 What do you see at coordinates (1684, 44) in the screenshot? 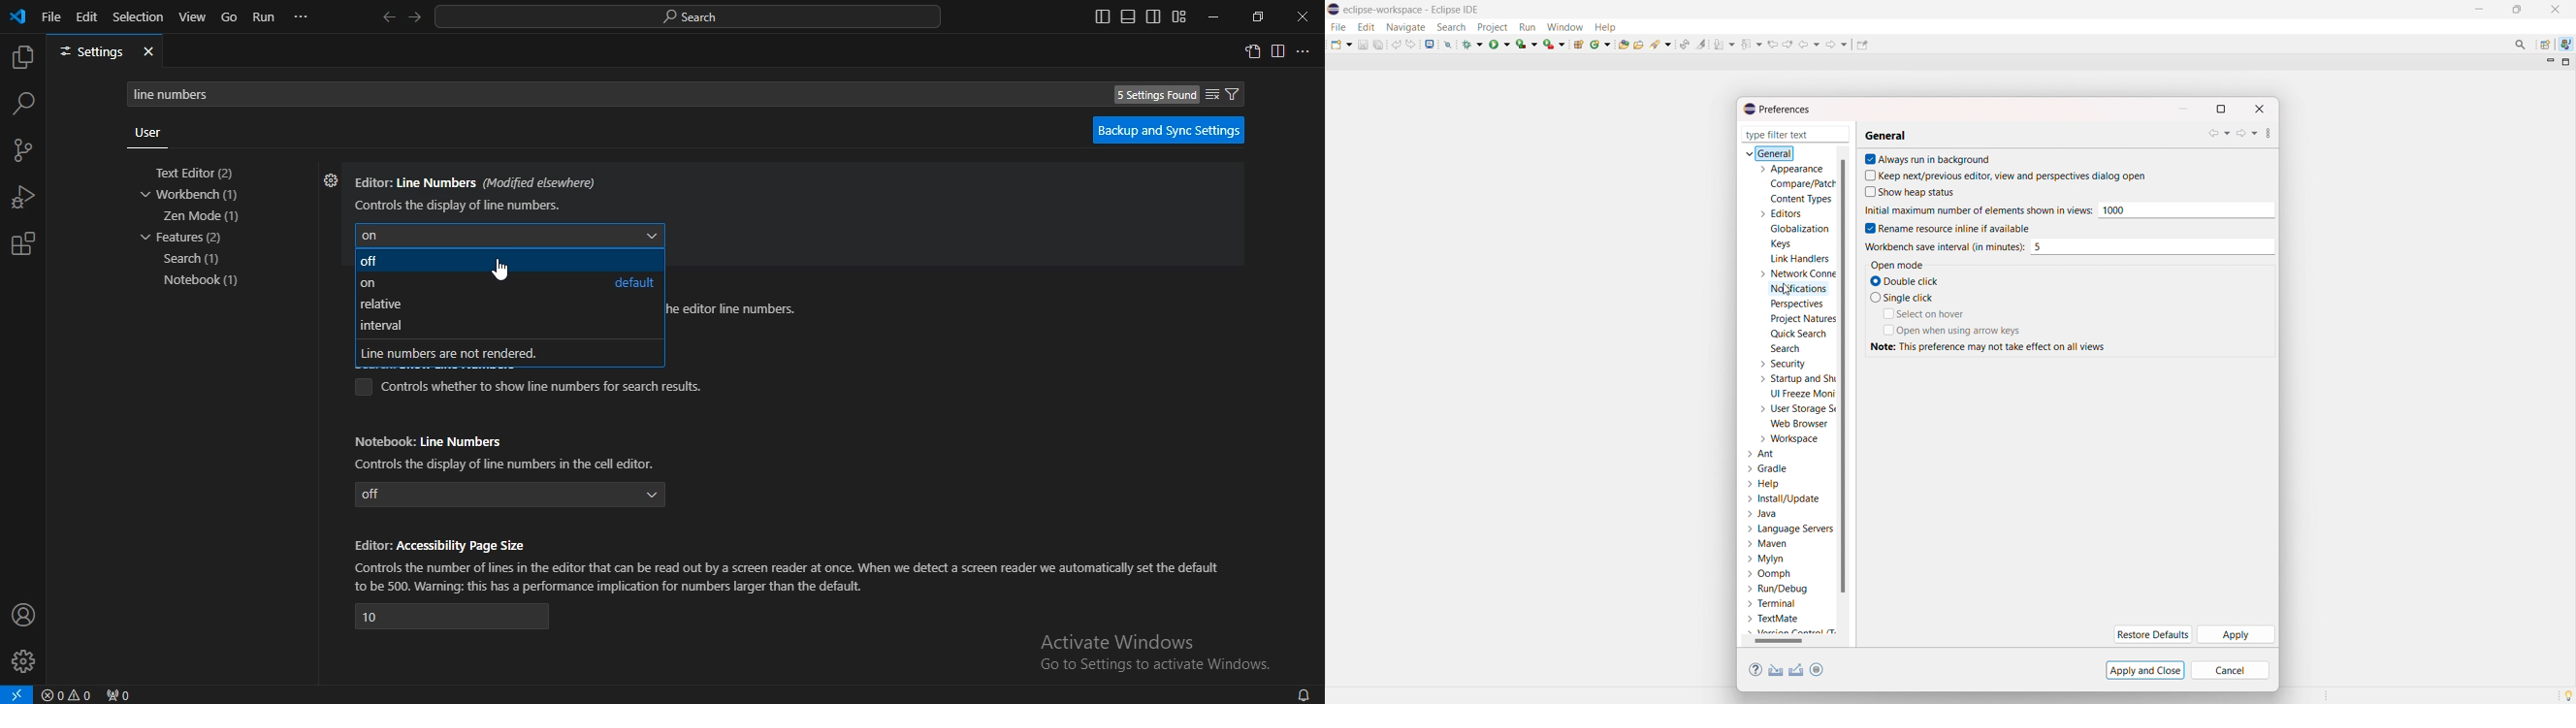
I see `toggle ant editor auto reconcile` at bounding box center [1684, 44].